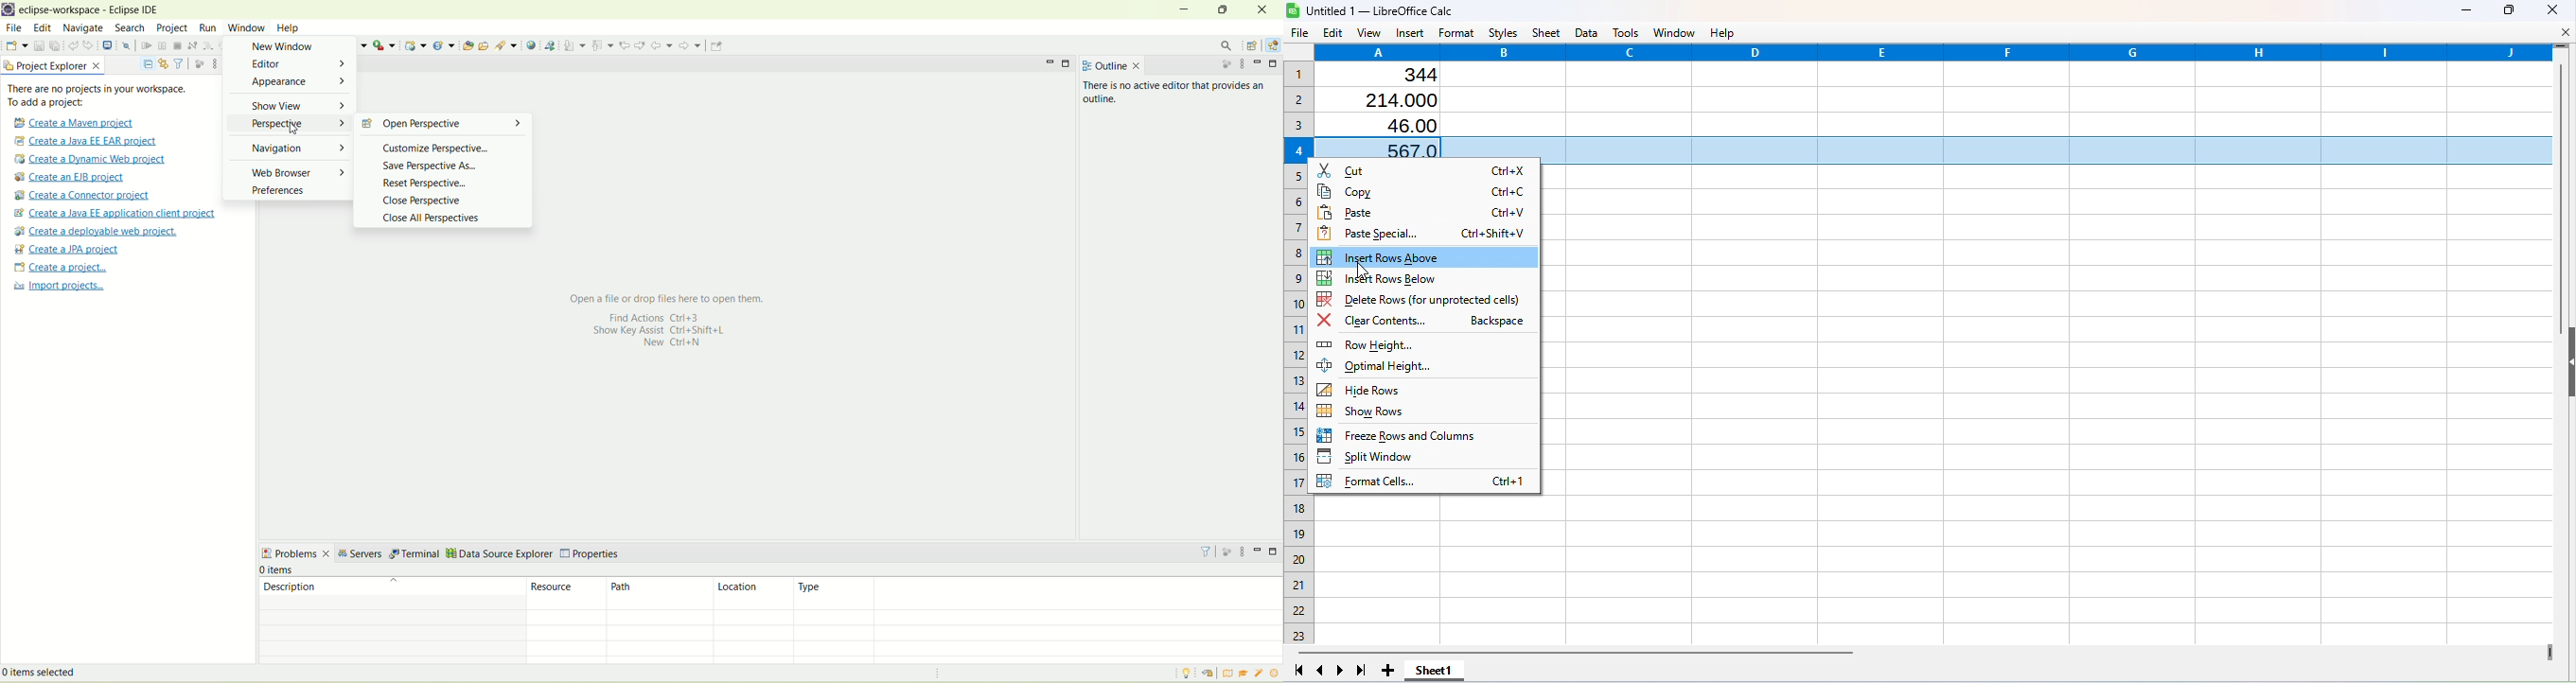 The image size is (2576, 700). I want to click on create a dynamic web project, so click(93, 159).